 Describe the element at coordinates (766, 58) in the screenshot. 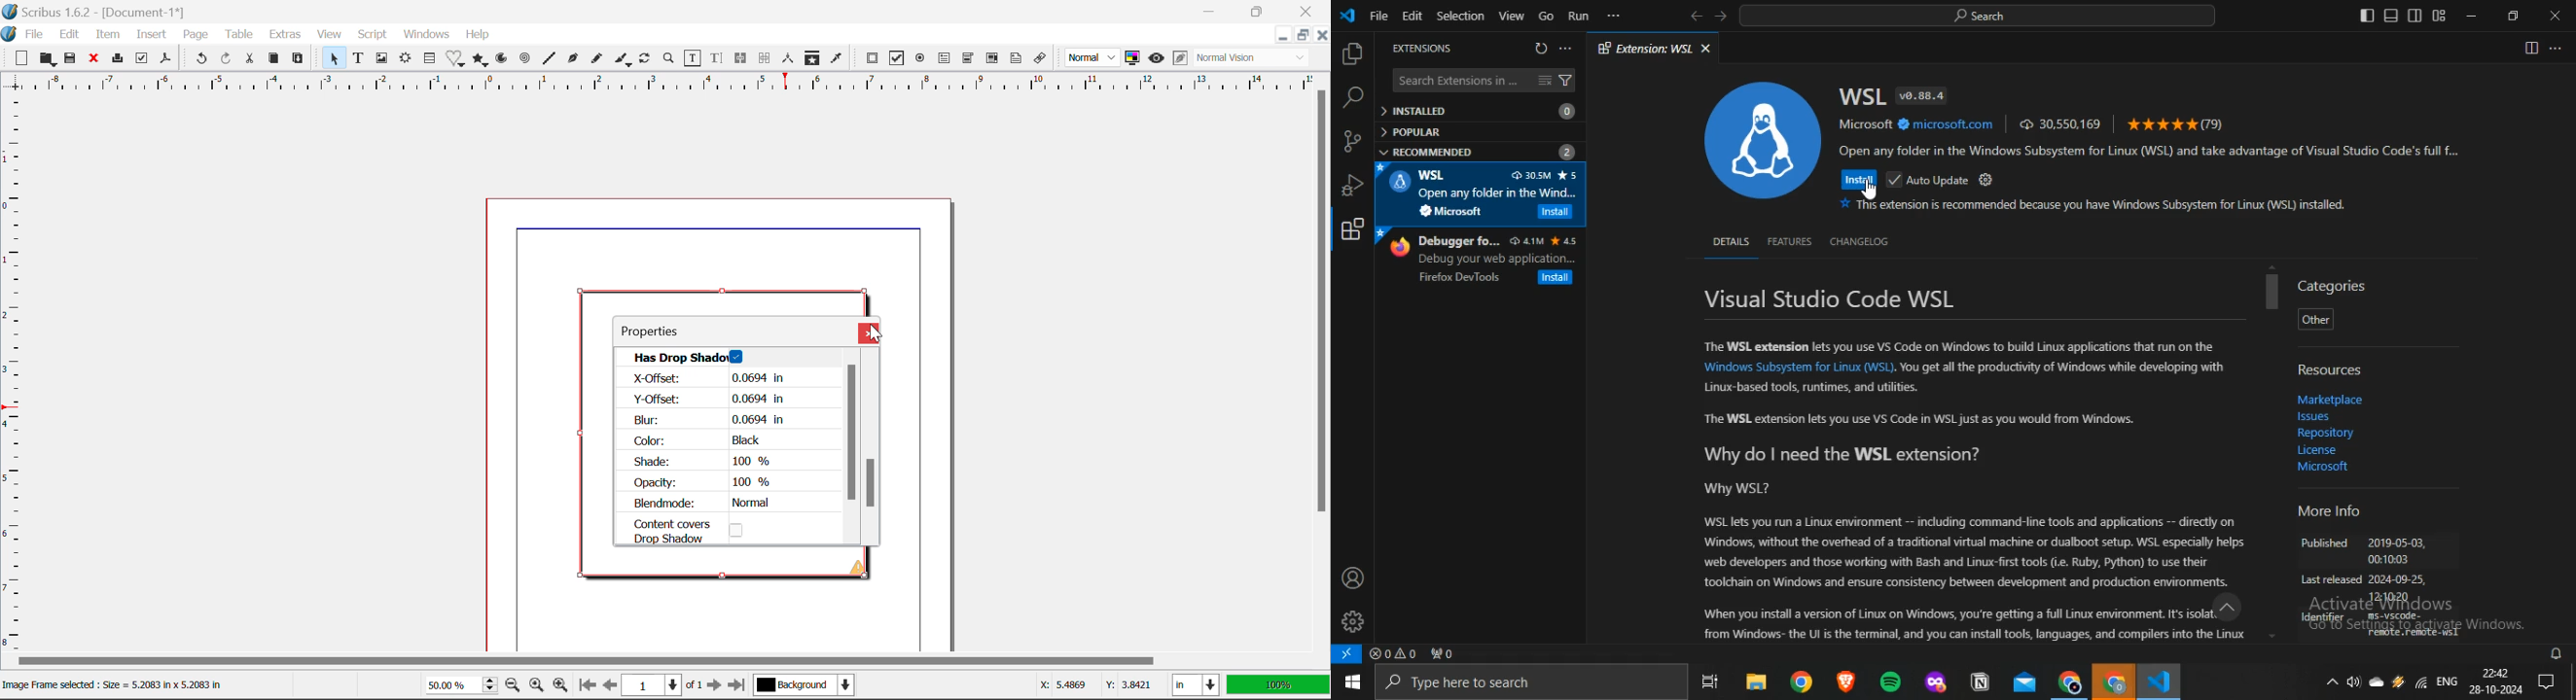

I see `Unlink Text Frames` at that location.